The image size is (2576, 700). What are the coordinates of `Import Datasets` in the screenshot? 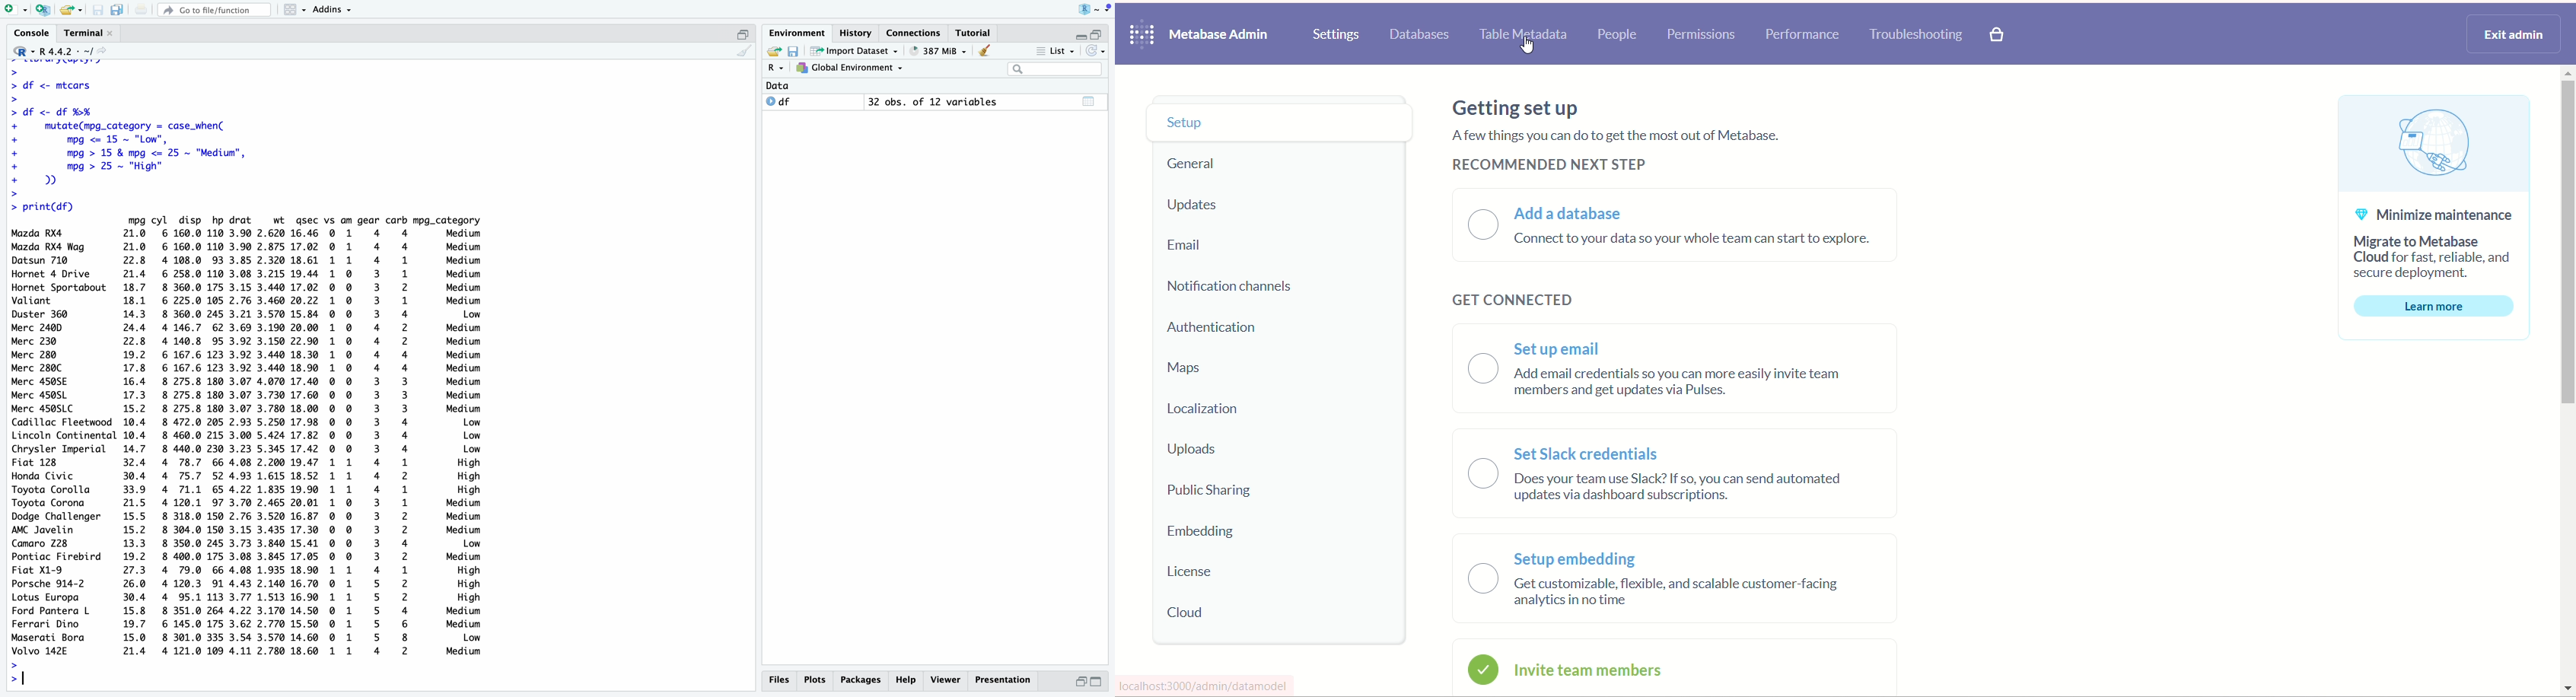 It's located at (855, 50).